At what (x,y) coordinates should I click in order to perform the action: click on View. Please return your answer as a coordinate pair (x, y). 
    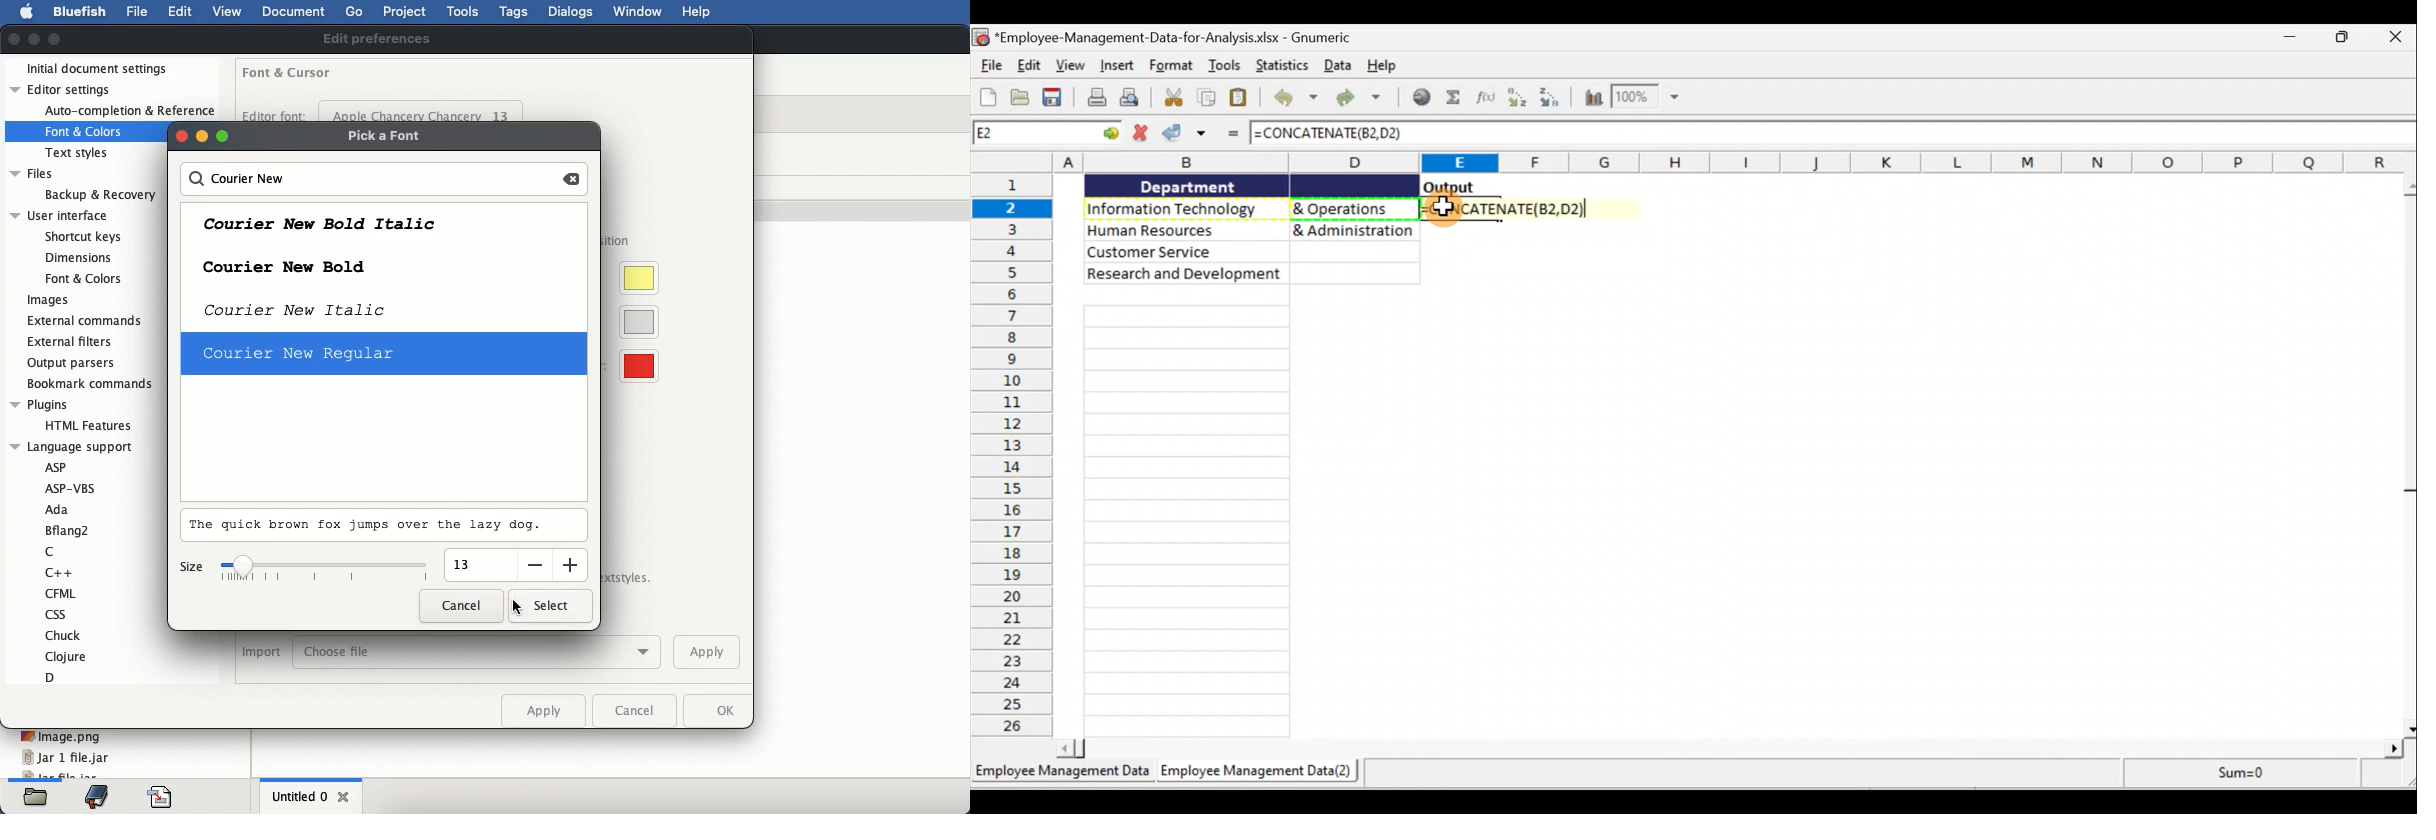
    Looking at the image, I should click on (1070, 66).